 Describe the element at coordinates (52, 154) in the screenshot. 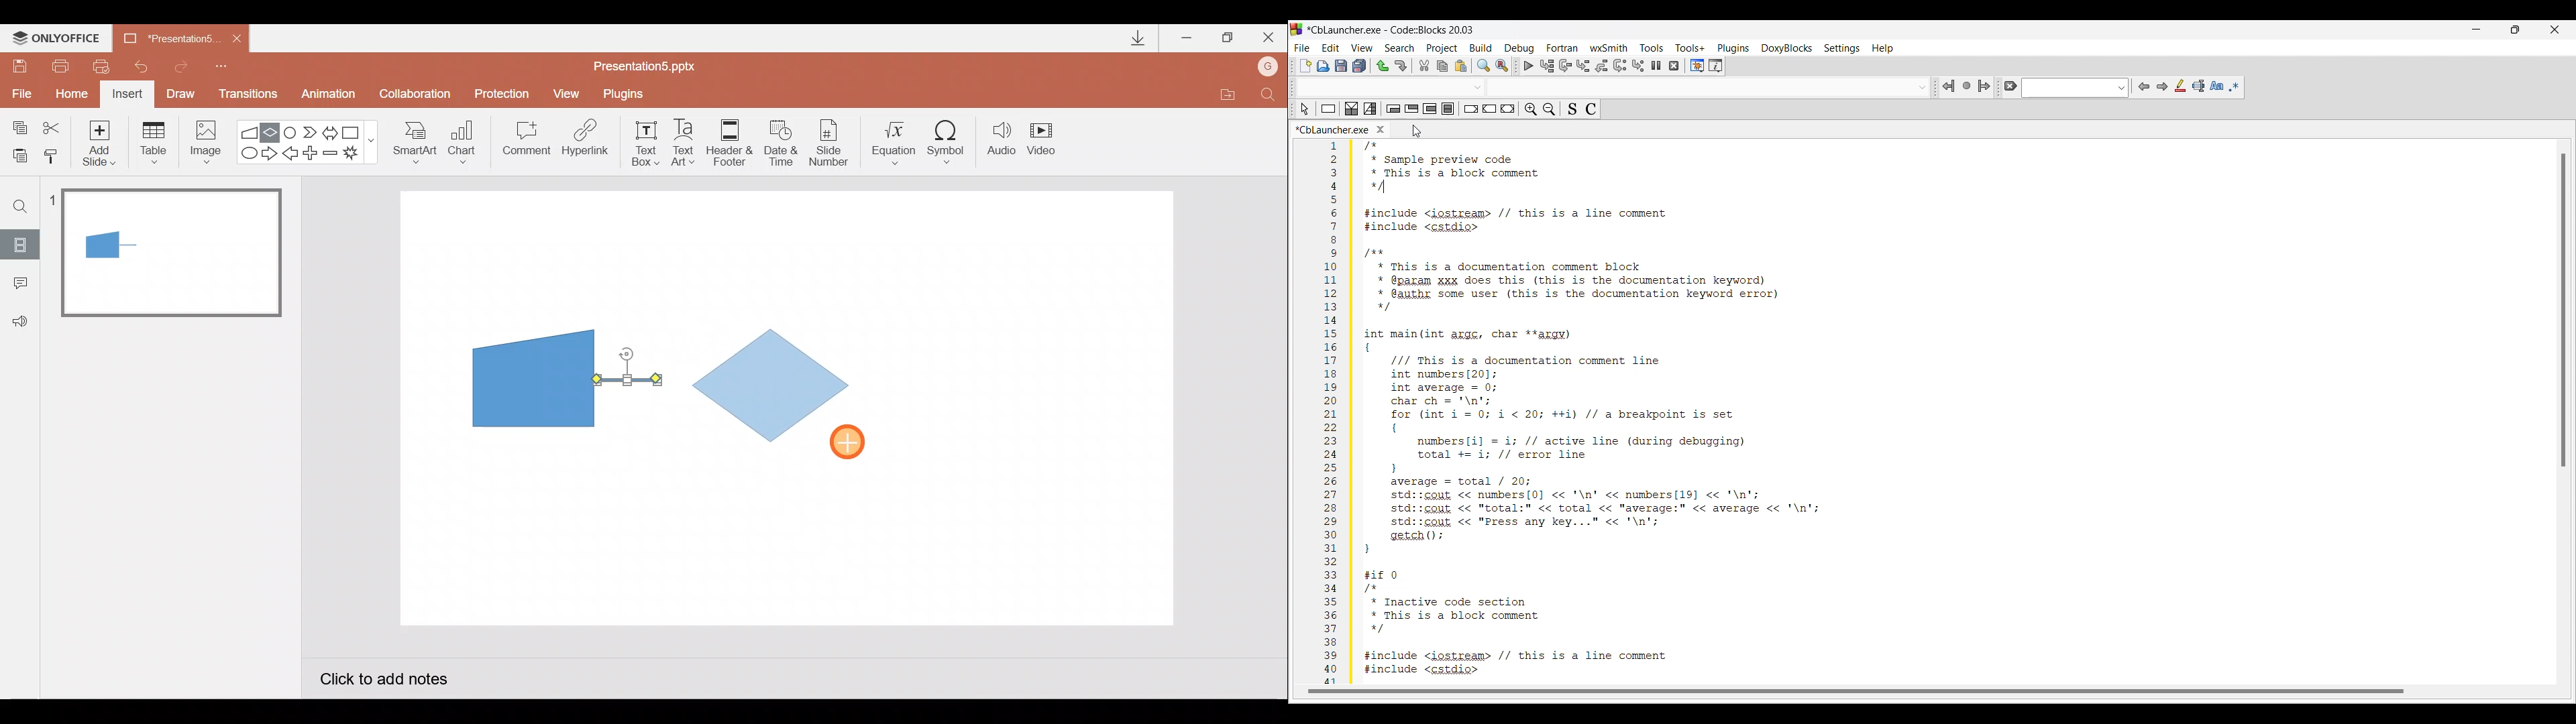

I see `Copy style` at that location.